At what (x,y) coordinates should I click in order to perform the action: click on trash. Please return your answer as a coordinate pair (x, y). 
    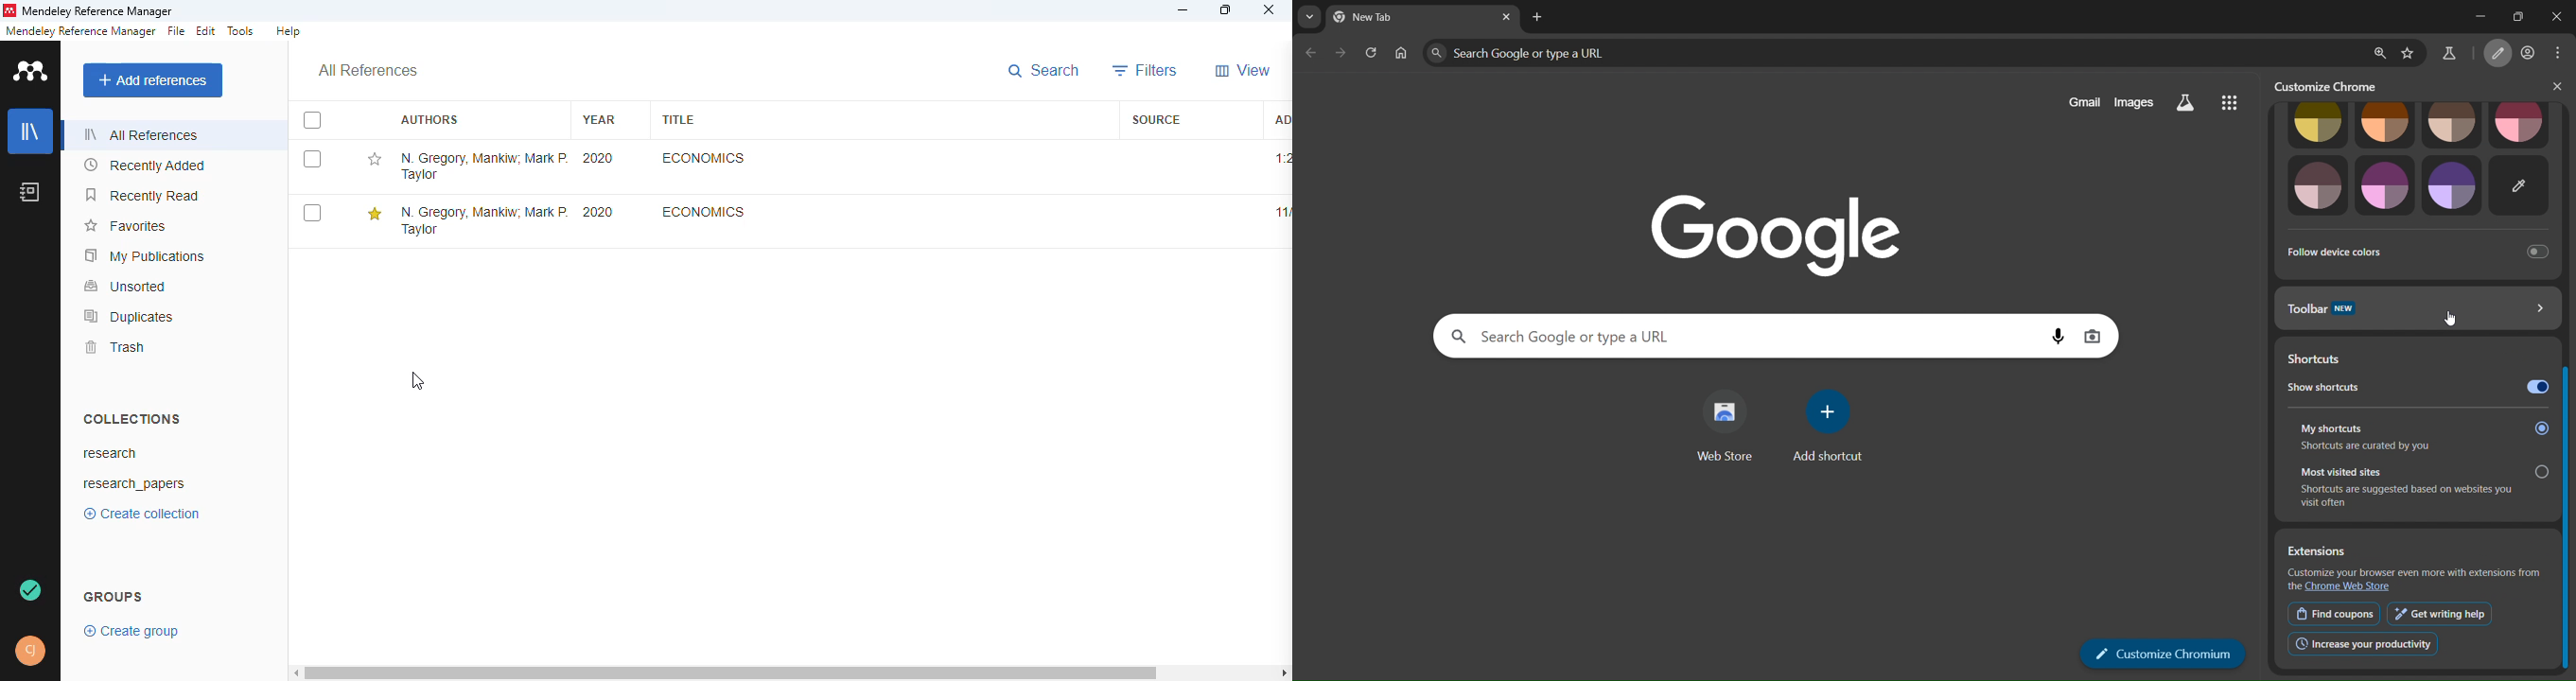
    Looking at the image, I should click on (118, 347).